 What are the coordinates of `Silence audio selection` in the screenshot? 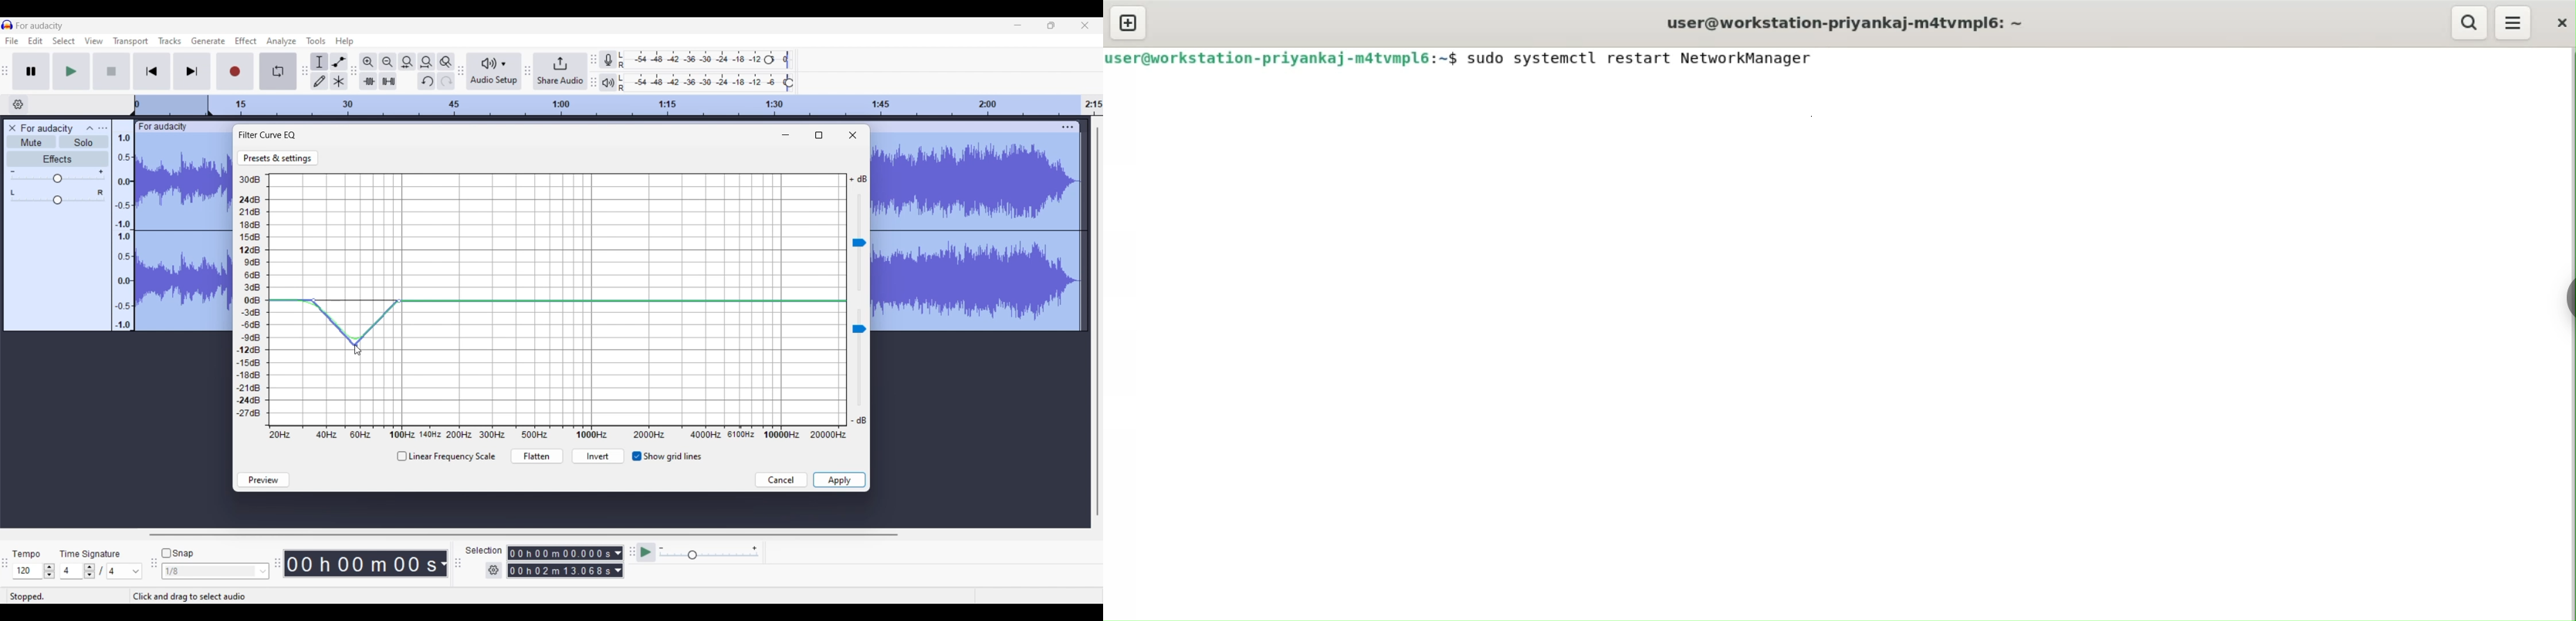 It's located at (388, 81).